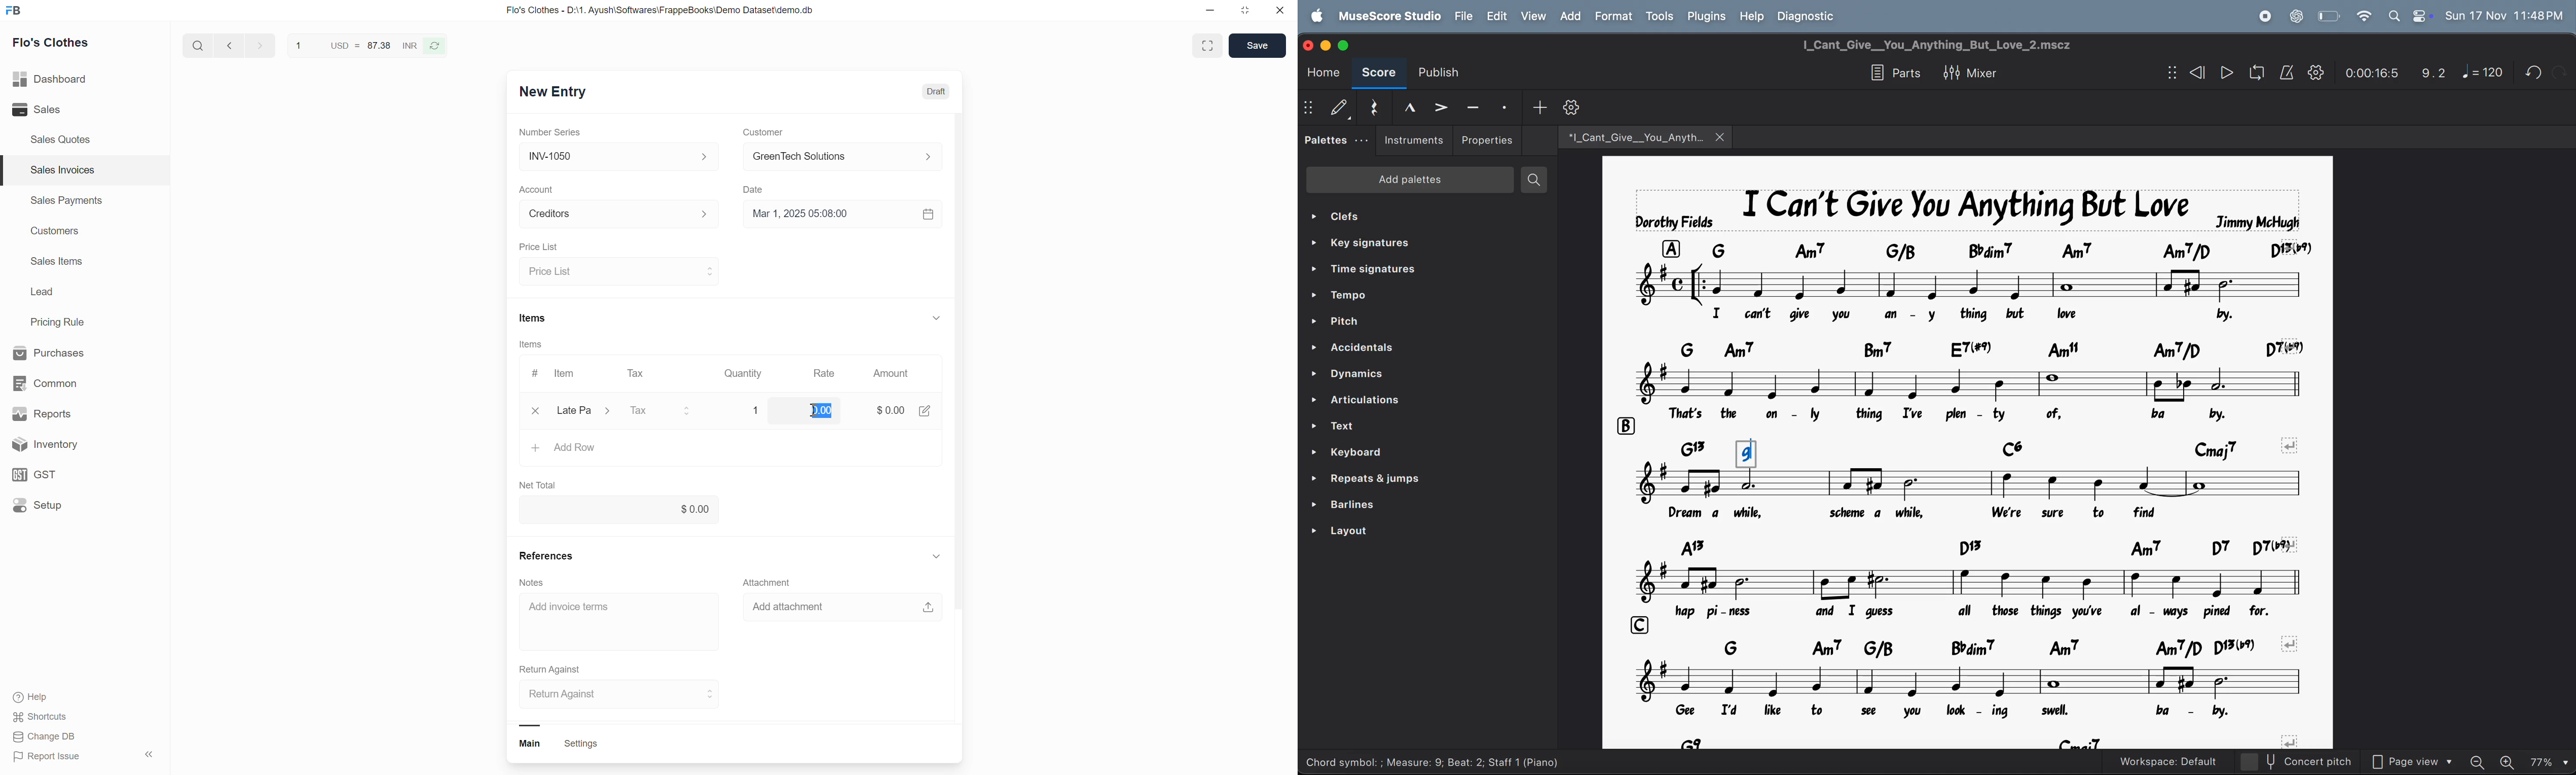 The height and width of the screenshot is (784, 2576). Describe the element at coordinates (532, 581) in the screenshot. I see `Notes` at that location.